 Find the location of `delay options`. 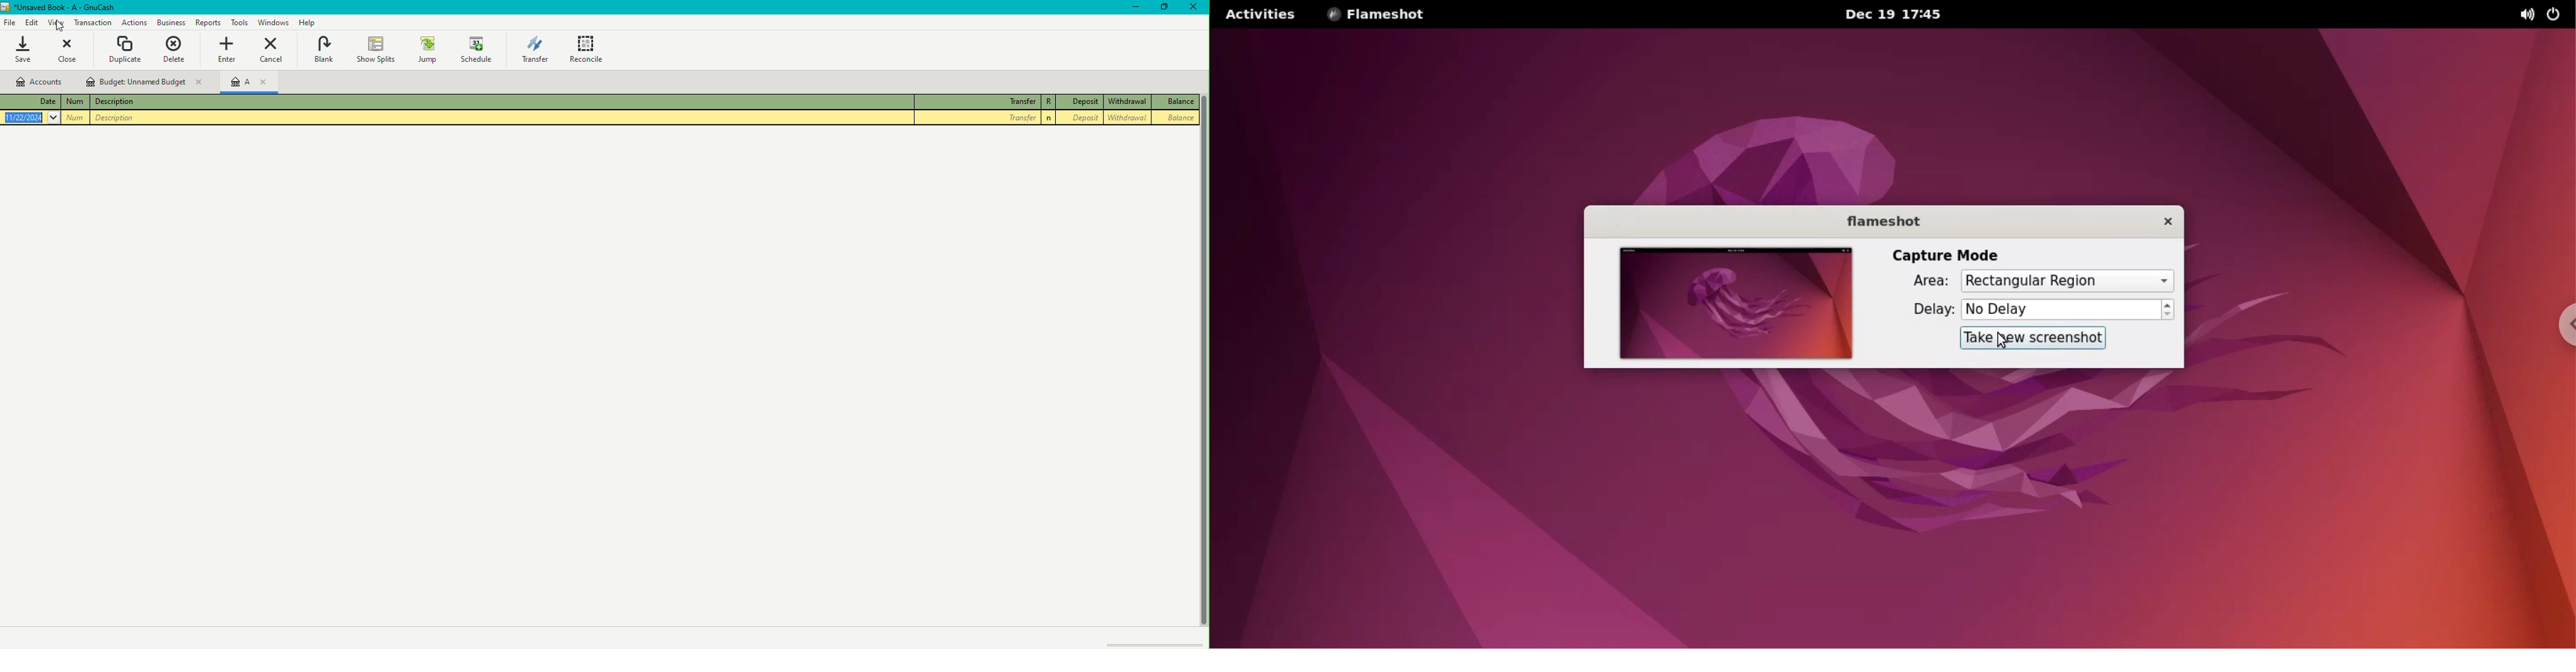

delay options is located at coordinates (2058, 310).